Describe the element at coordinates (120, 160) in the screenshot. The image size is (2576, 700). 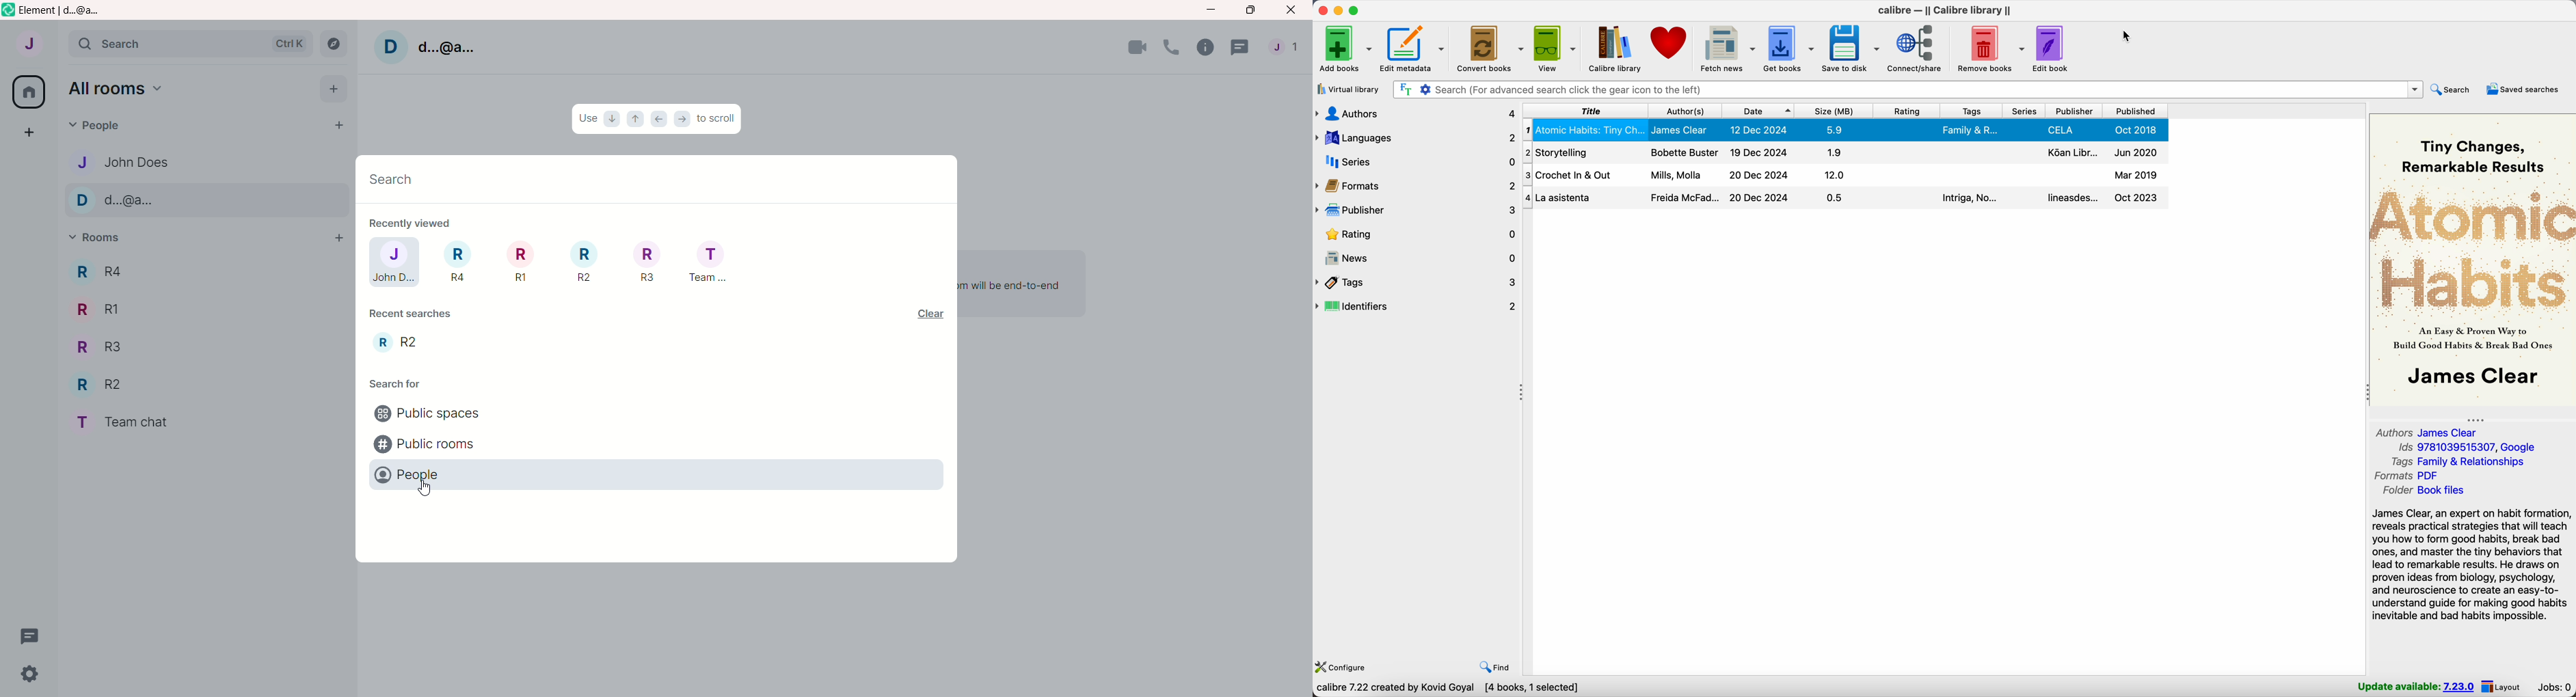
I see `john does` at that location.